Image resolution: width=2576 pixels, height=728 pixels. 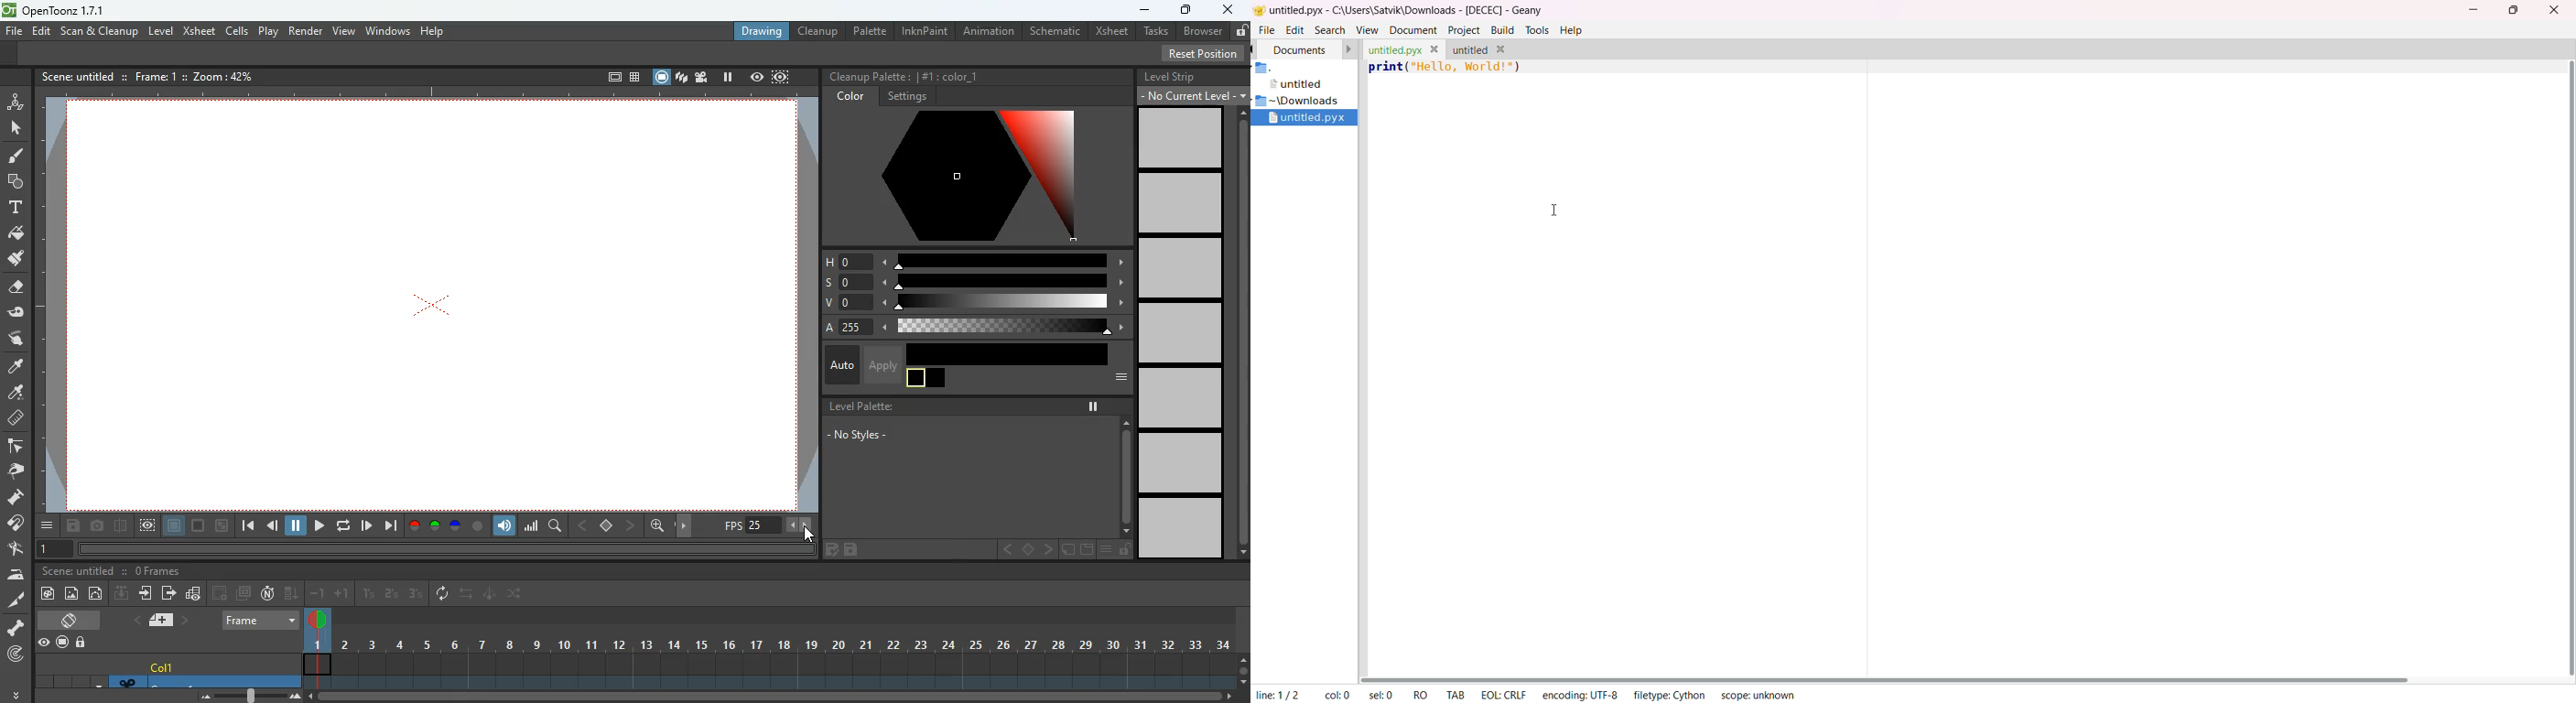 I want to click on help, so click(x=436, y=32).